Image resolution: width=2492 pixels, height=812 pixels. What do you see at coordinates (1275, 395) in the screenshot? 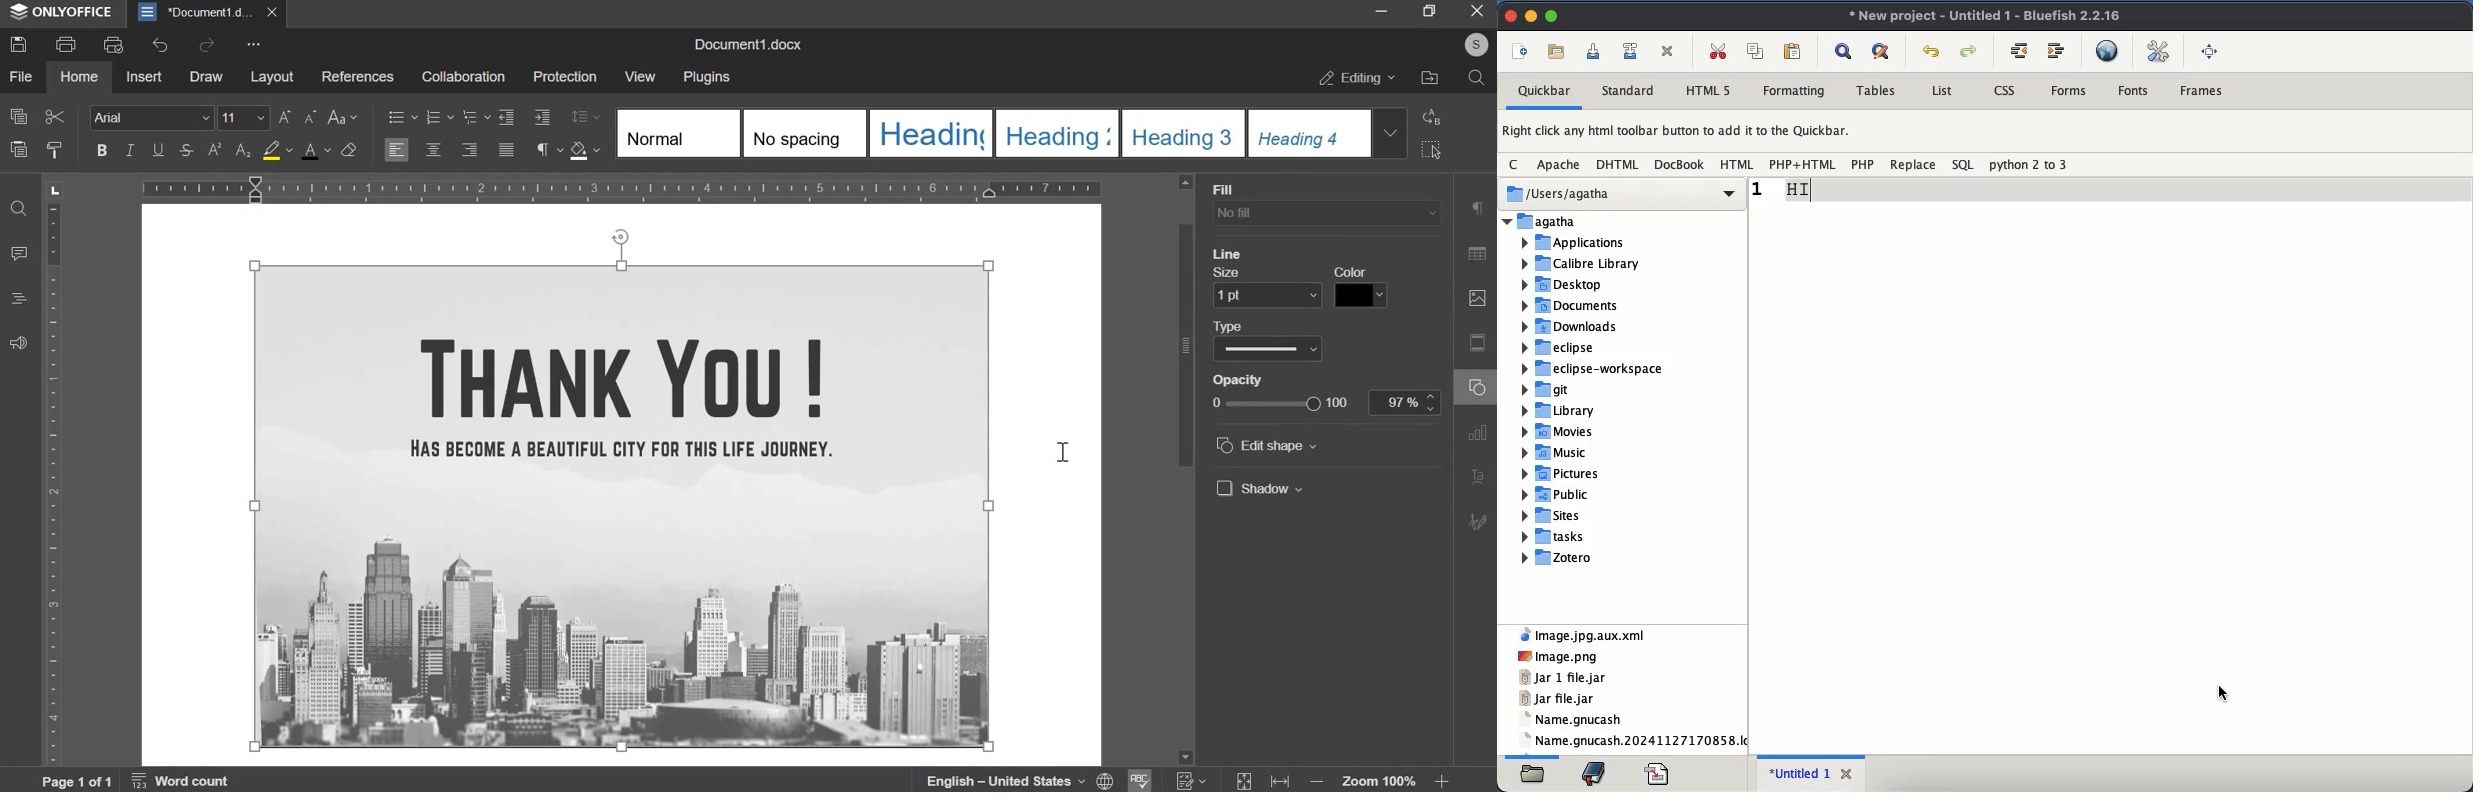
I see `Opacity` at bounding box center [1275, 395].